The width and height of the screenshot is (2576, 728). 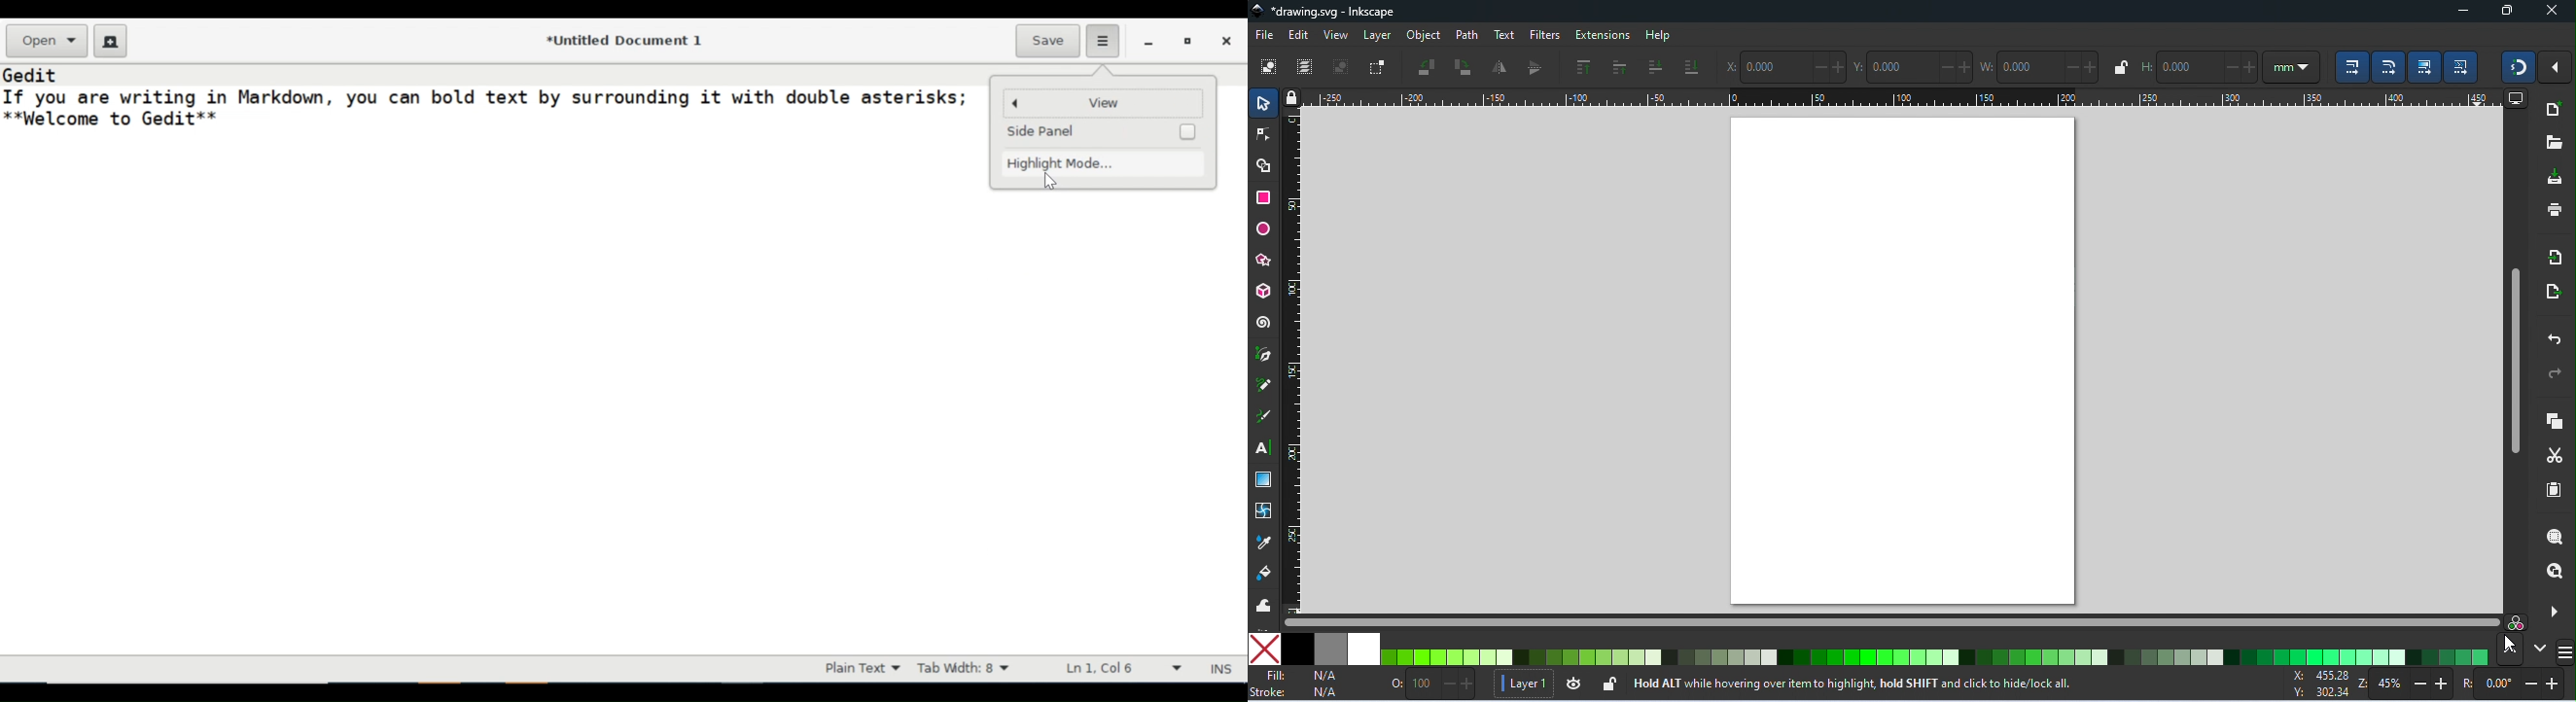 I want to click on view, so click(x=1336, y=35).